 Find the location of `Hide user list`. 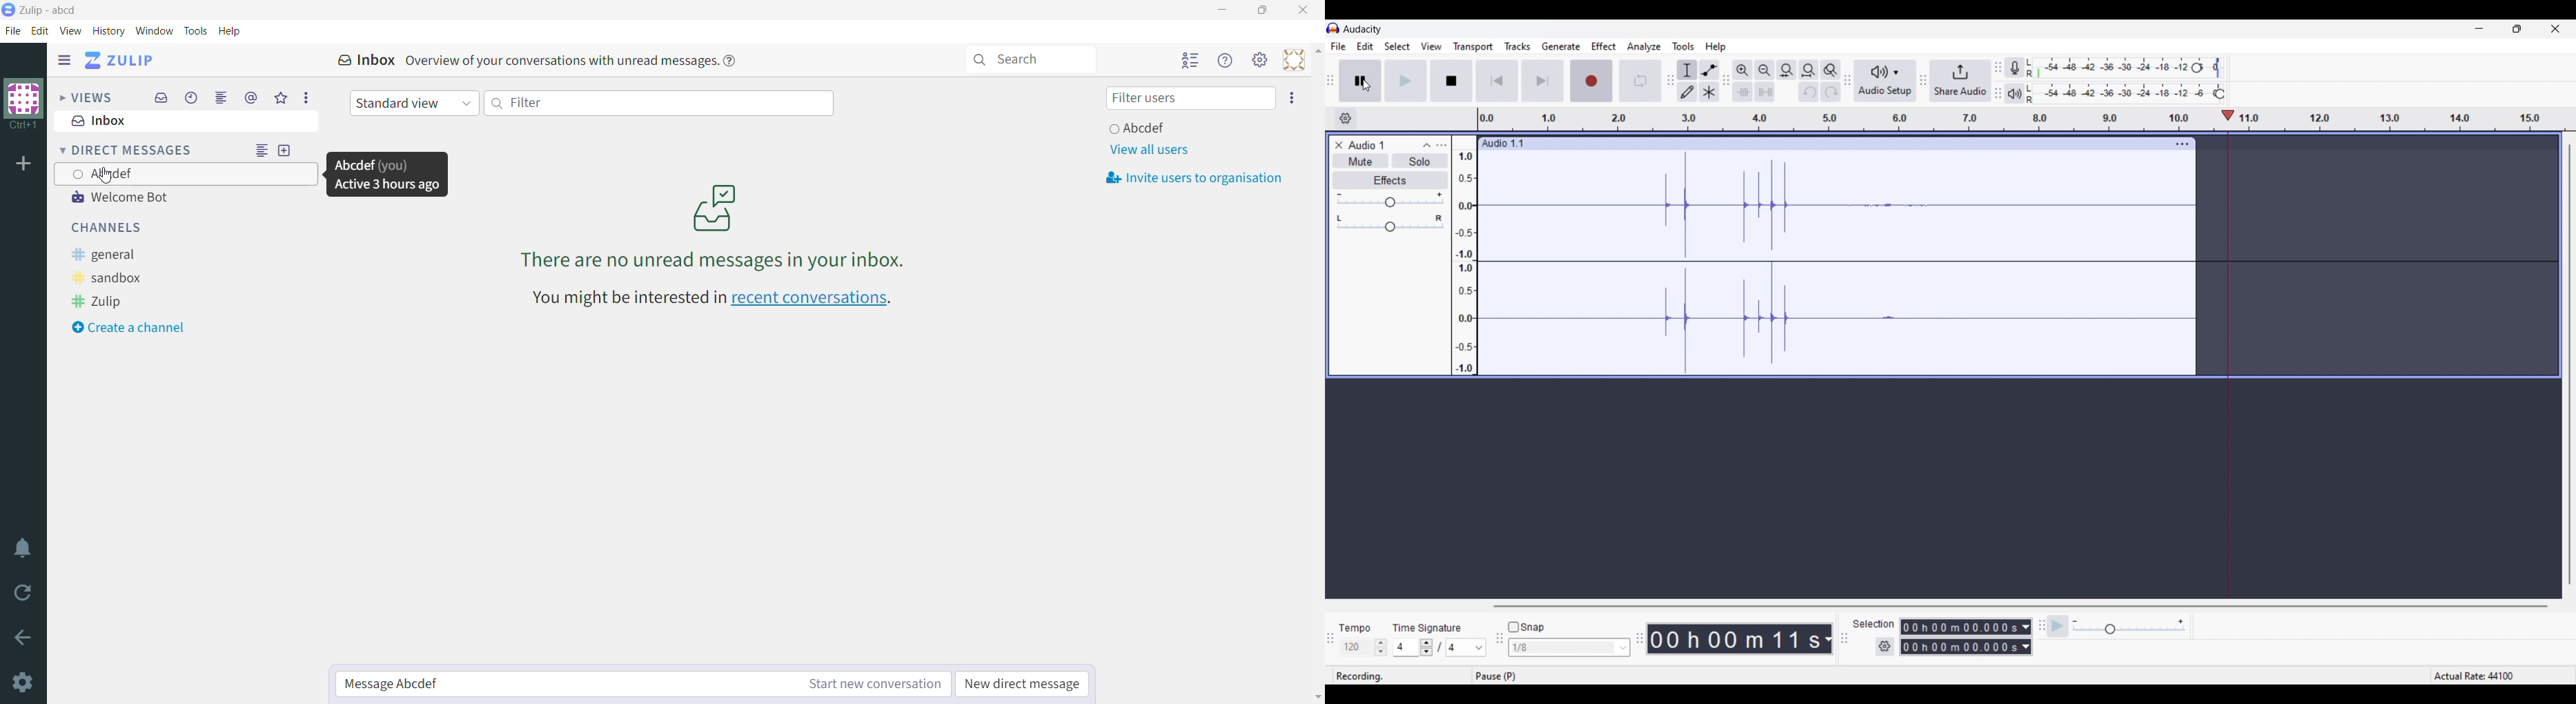

Hide user list is located at coordinates (1191, 61).